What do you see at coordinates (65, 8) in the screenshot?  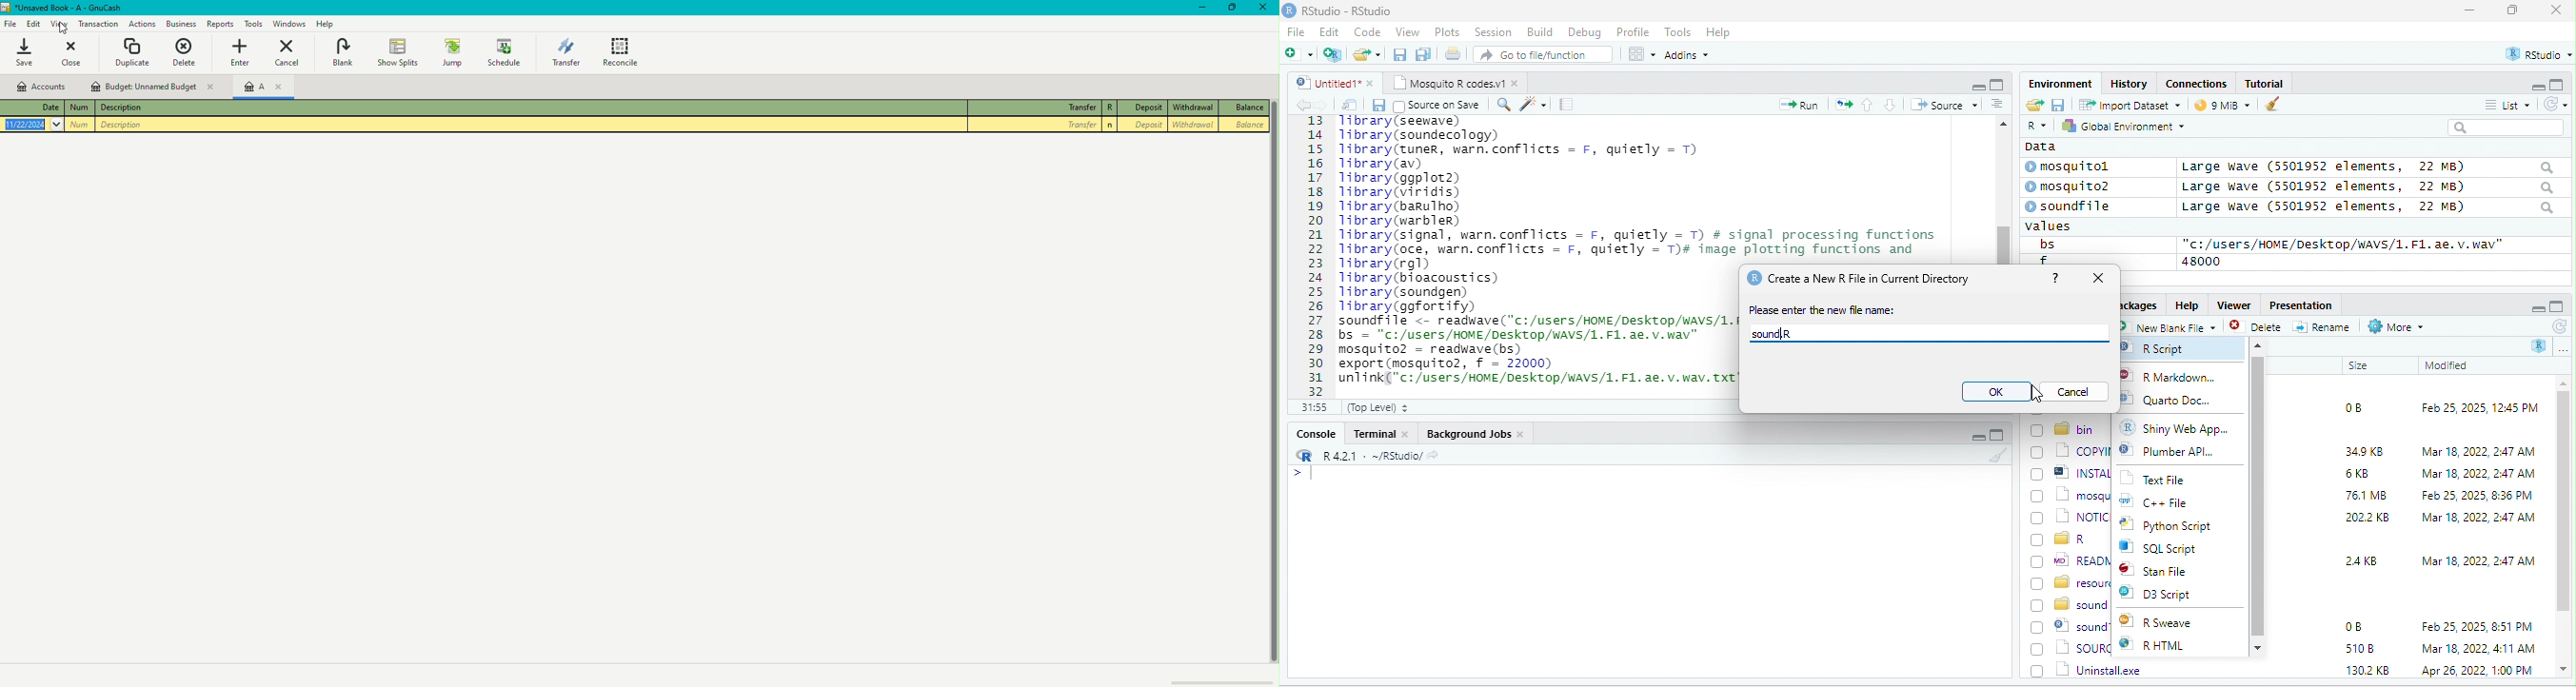 I see `Unsaved Budget - GnuCash` at bounding box center [65, 8].